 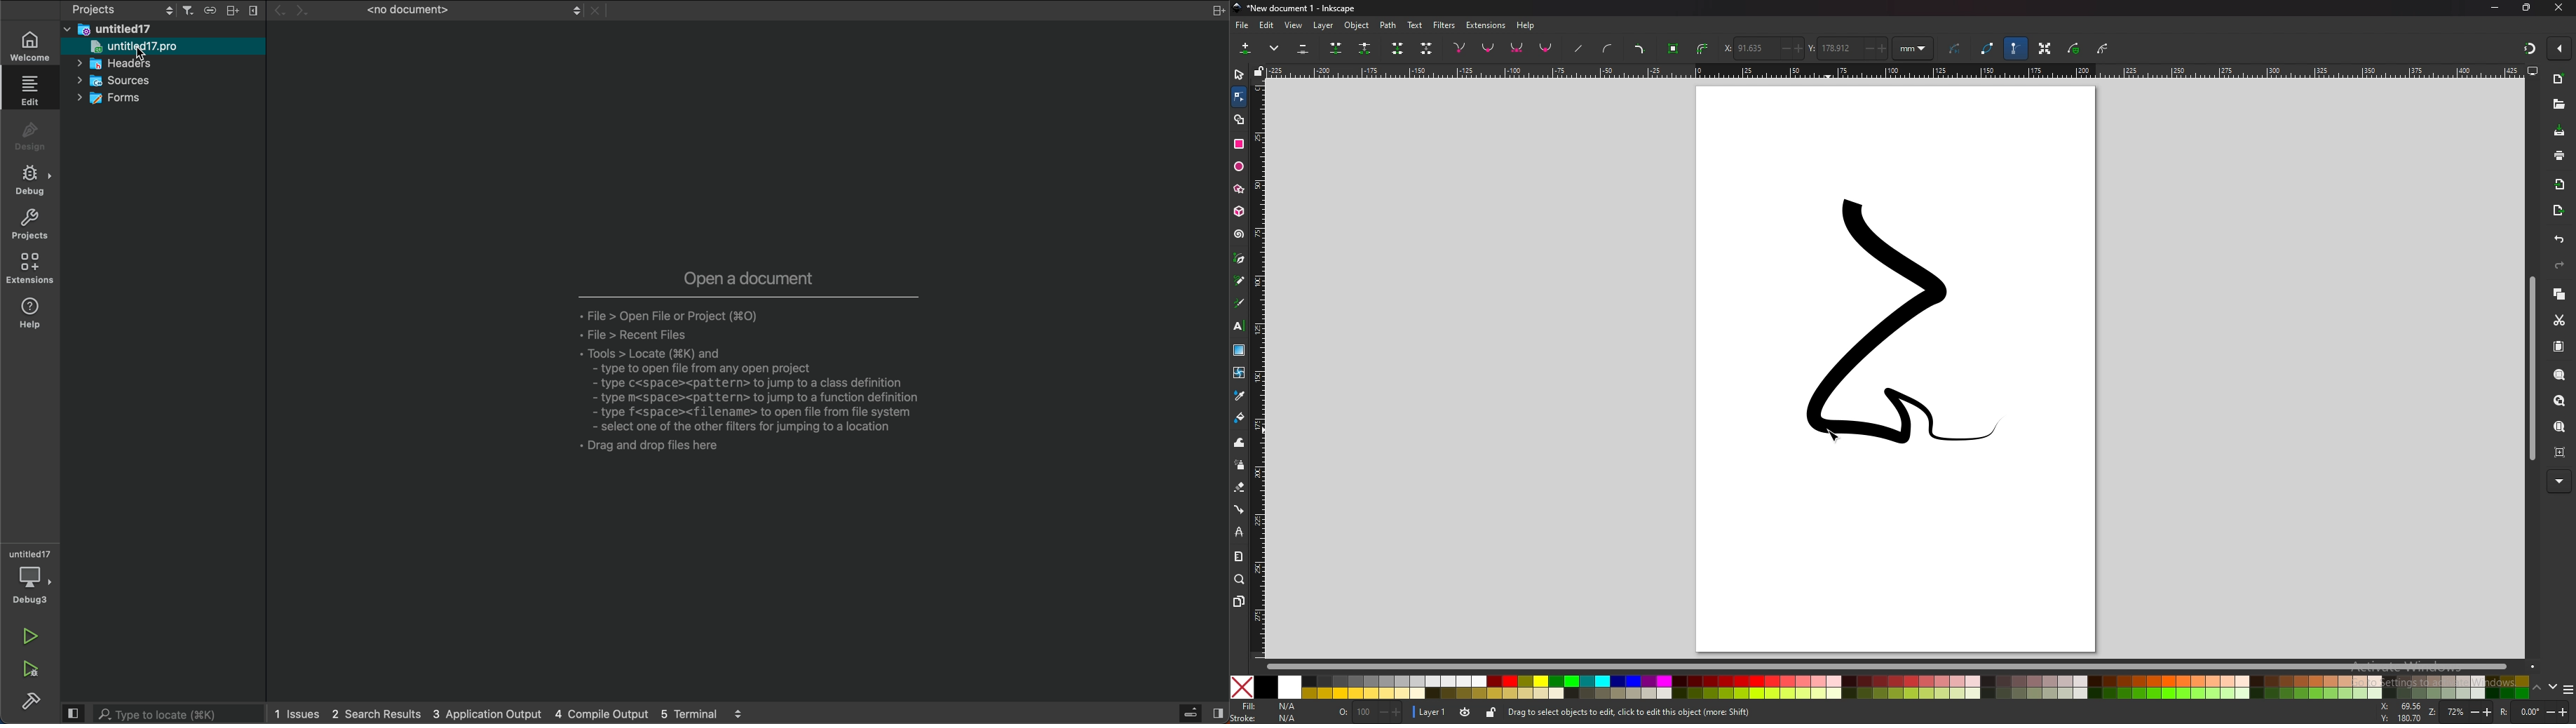 I want to click on zoom, so click(x=2460, y=712).